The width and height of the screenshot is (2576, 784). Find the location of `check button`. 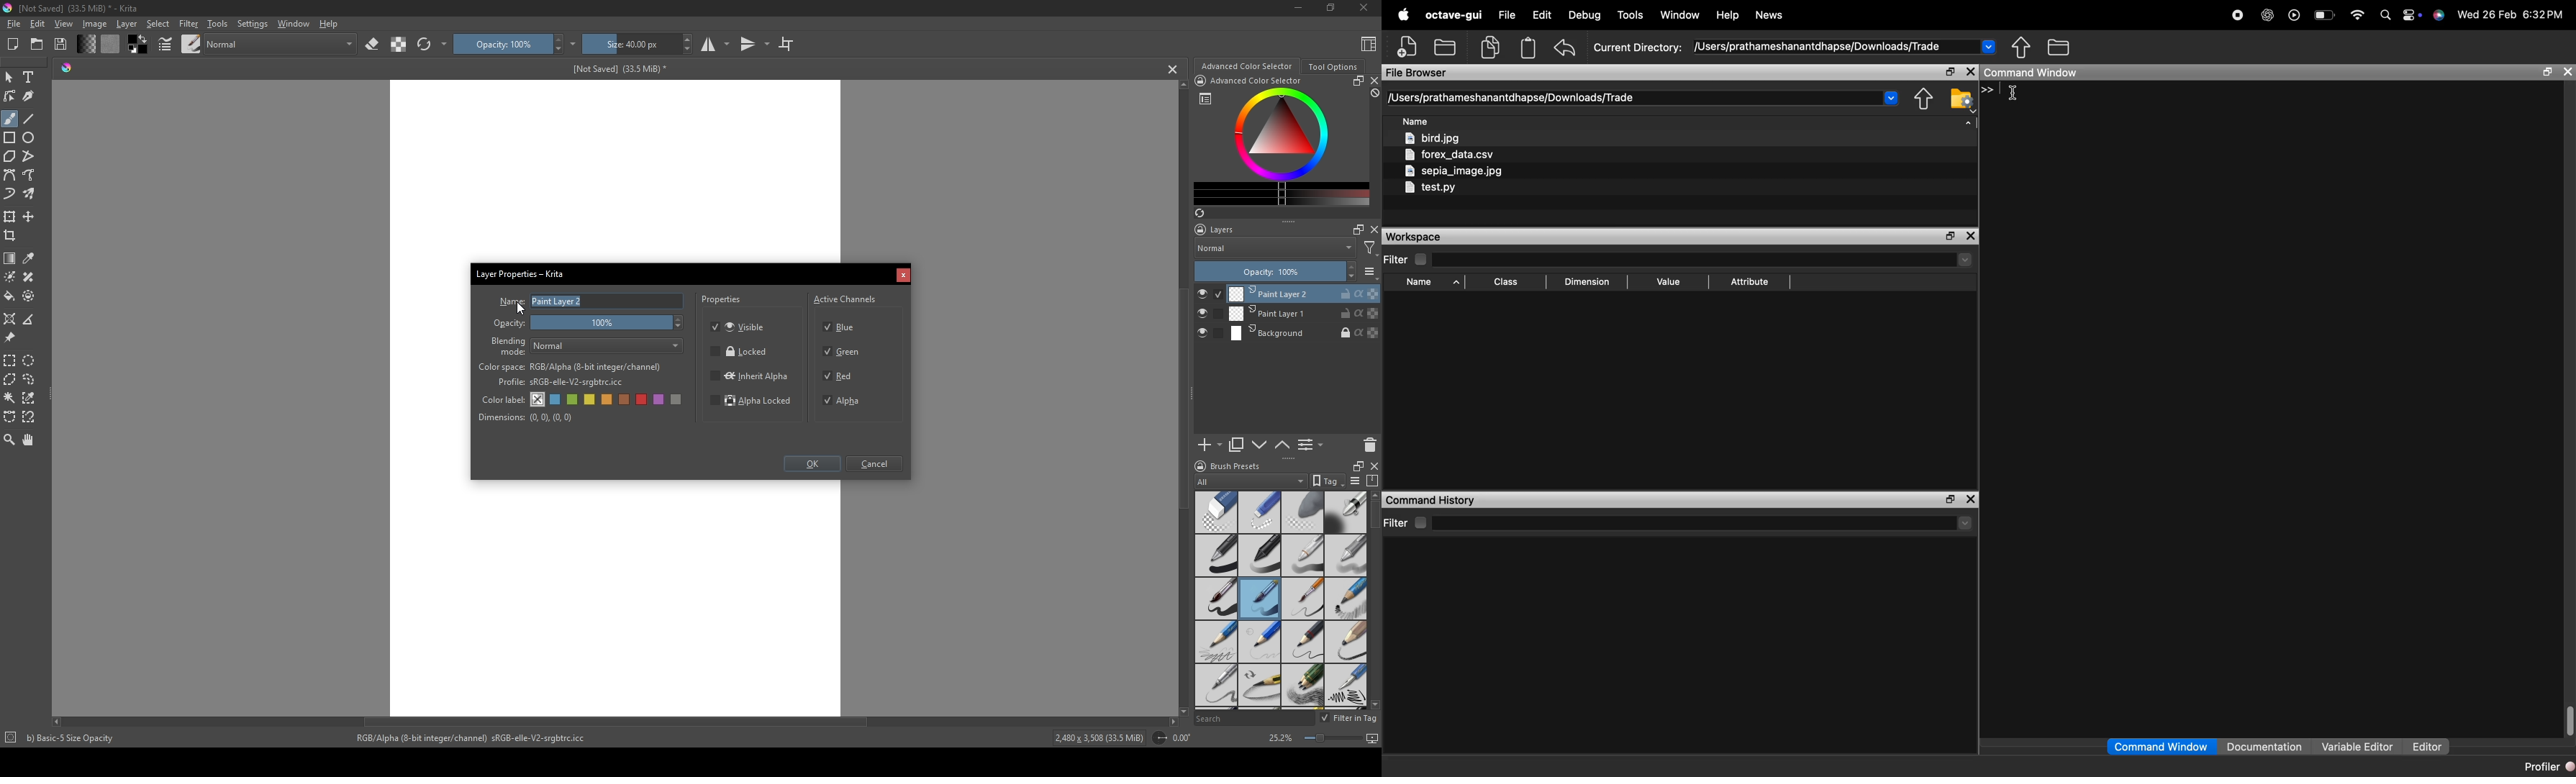

check button is located at coordinates (1210, 314).